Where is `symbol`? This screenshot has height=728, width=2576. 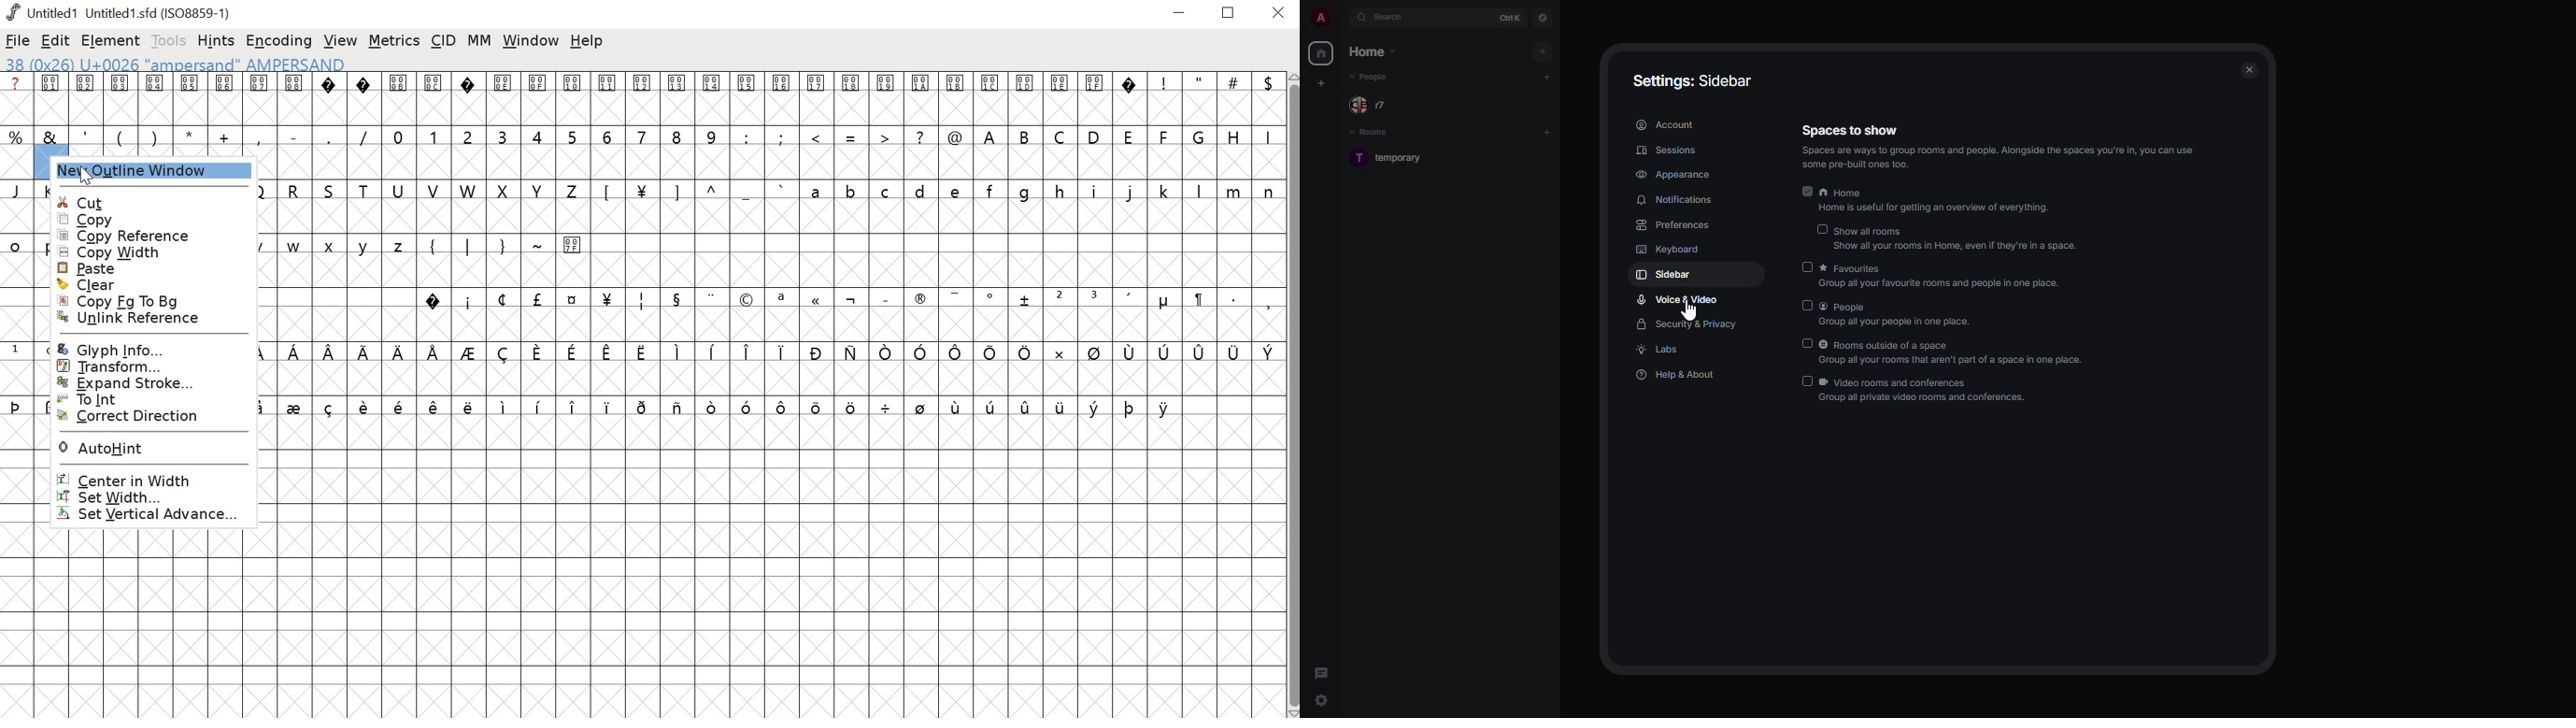 symbol is located at coordinates (261, 406).